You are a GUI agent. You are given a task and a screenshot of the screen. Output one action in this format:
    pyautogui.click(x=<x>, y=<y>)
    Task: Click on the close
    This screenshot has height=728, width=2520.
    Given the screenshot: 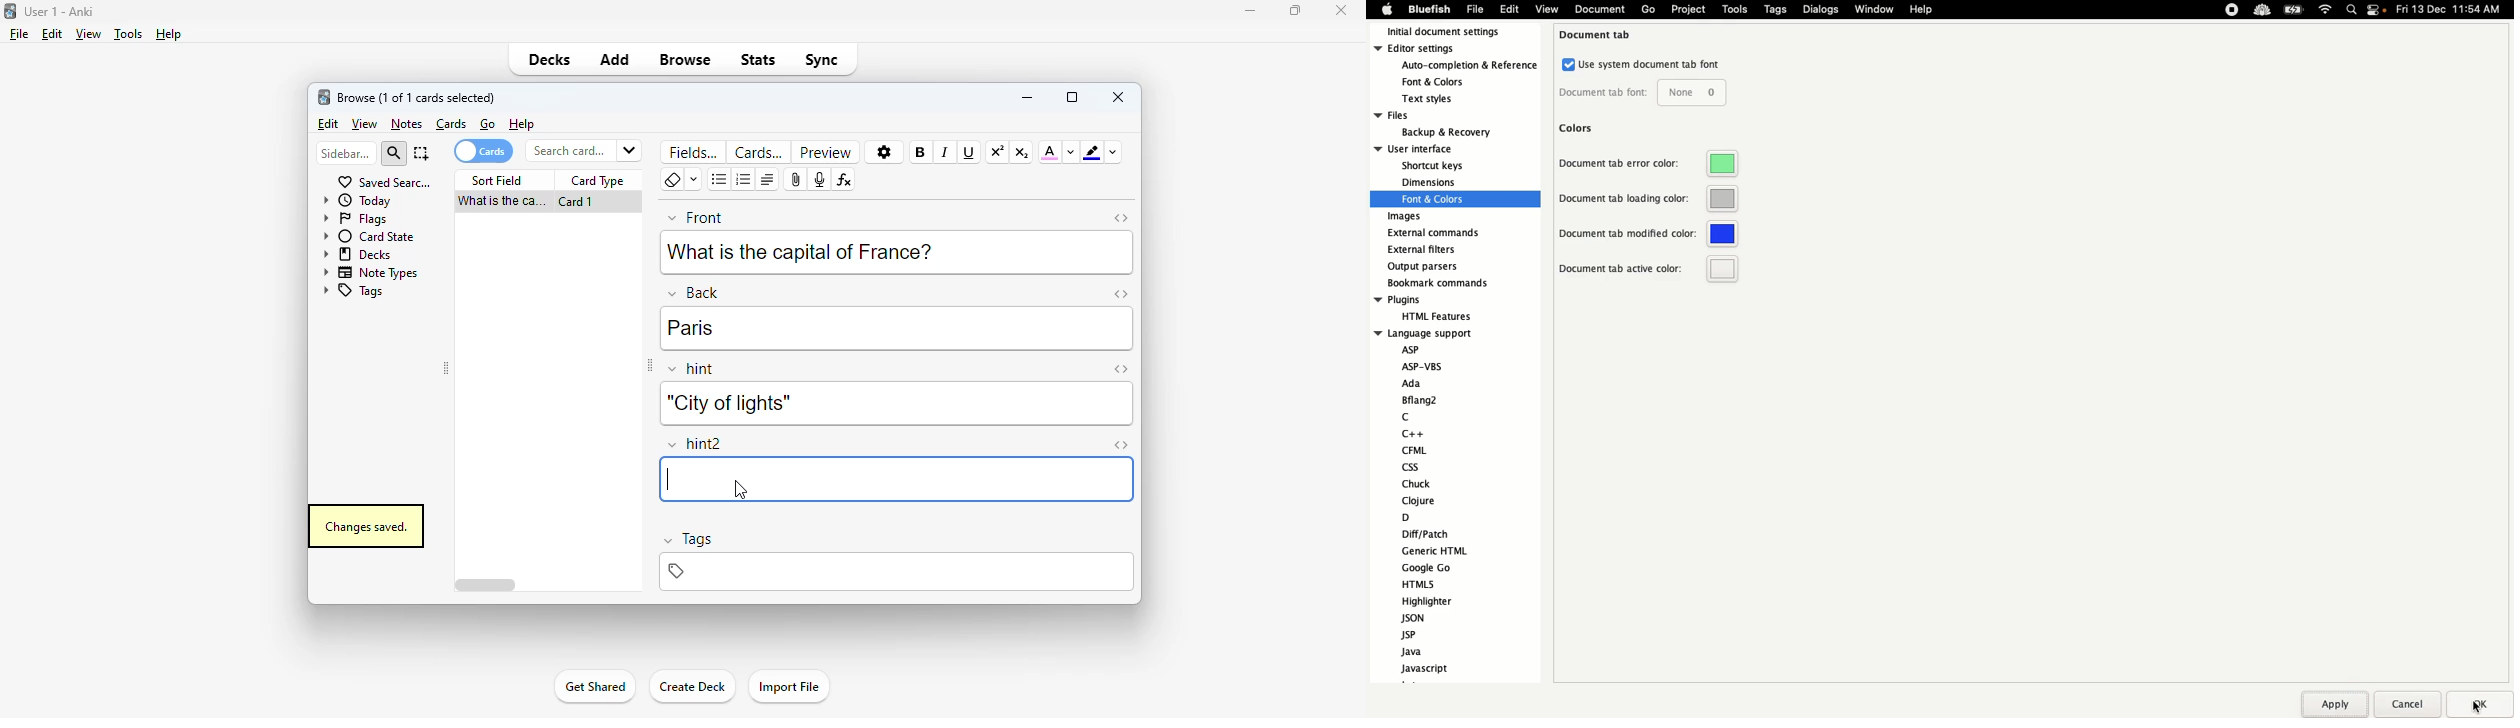 What is the action you would take?
    pyautogui.click(x=1341, y=10)
    